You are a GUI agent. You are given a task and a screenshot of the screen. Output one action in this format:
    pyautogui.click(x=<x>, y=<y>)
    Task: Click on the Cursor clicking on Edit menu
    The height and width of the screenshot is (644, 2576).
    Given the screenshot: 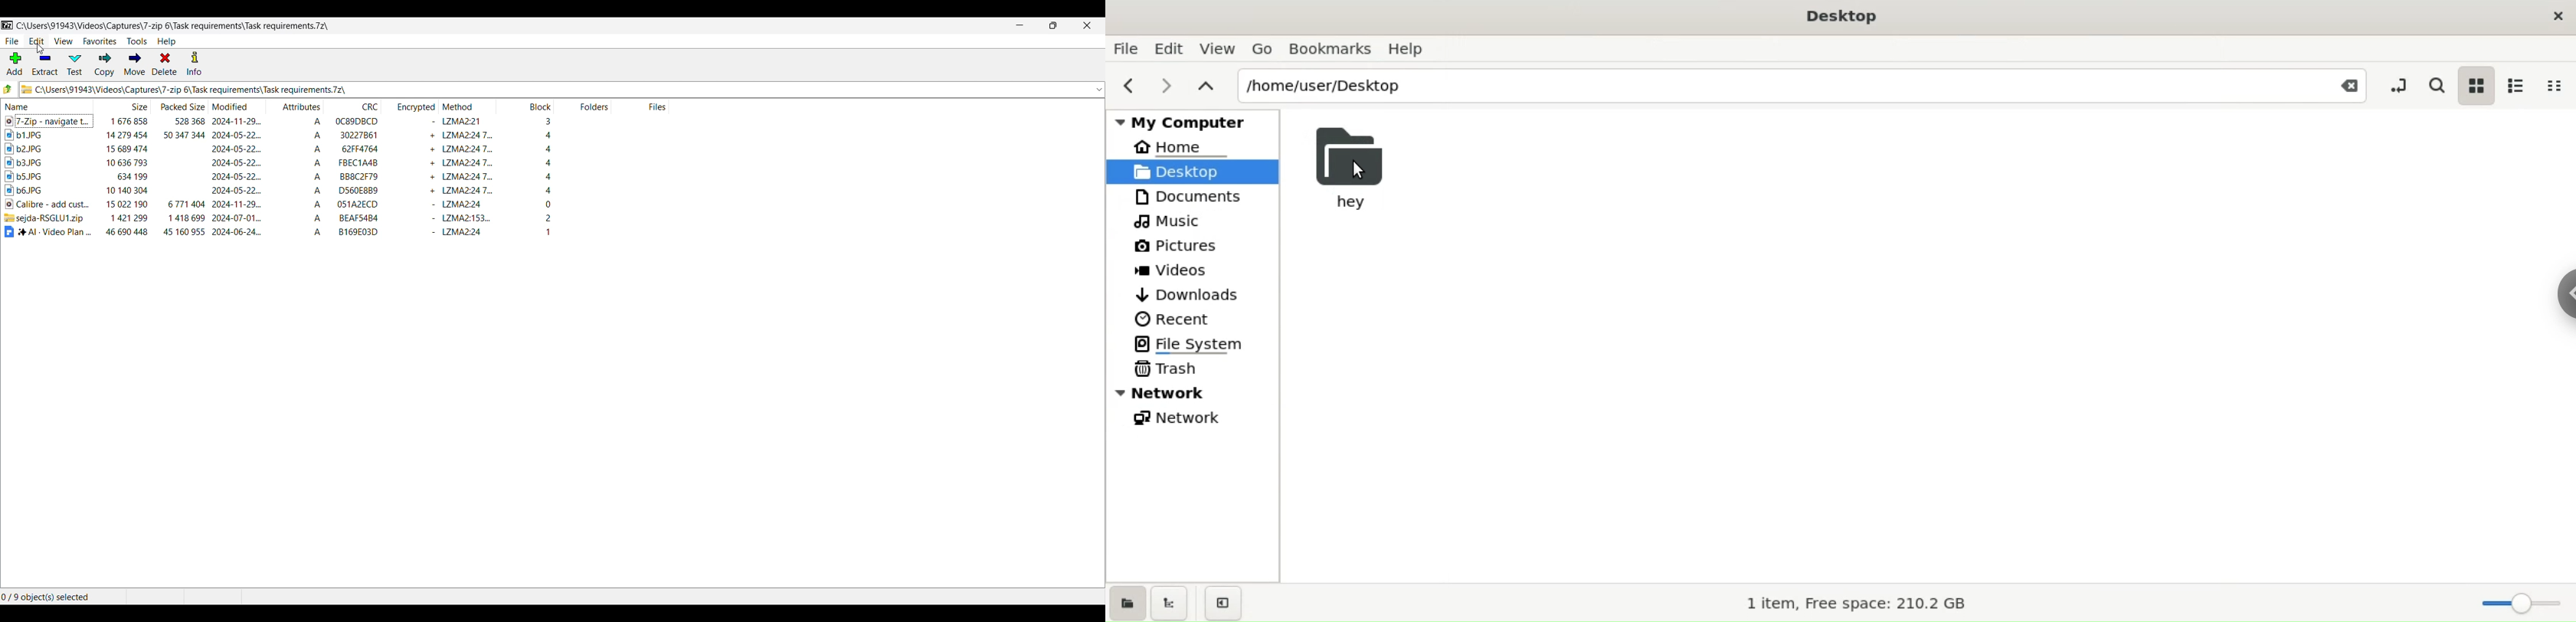 What is the action you would take?
    pyautogui.click(x=40, y=49)
    